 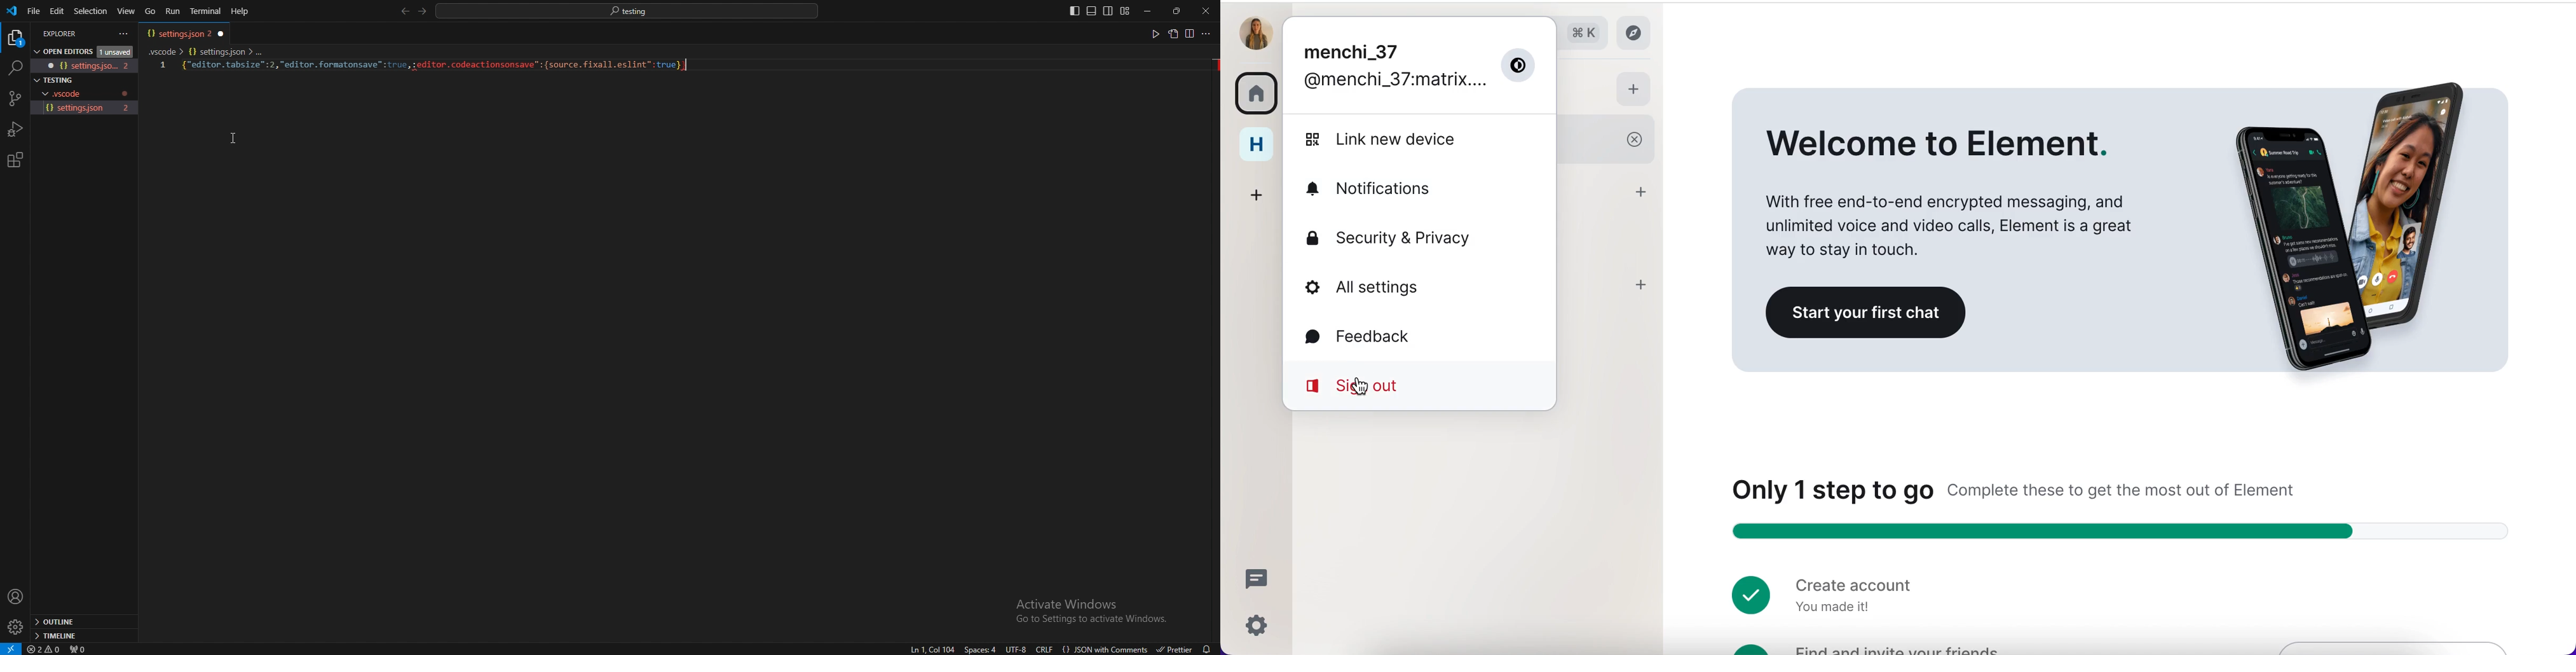 I want to click on more actions, so click(x=1205, y=34).